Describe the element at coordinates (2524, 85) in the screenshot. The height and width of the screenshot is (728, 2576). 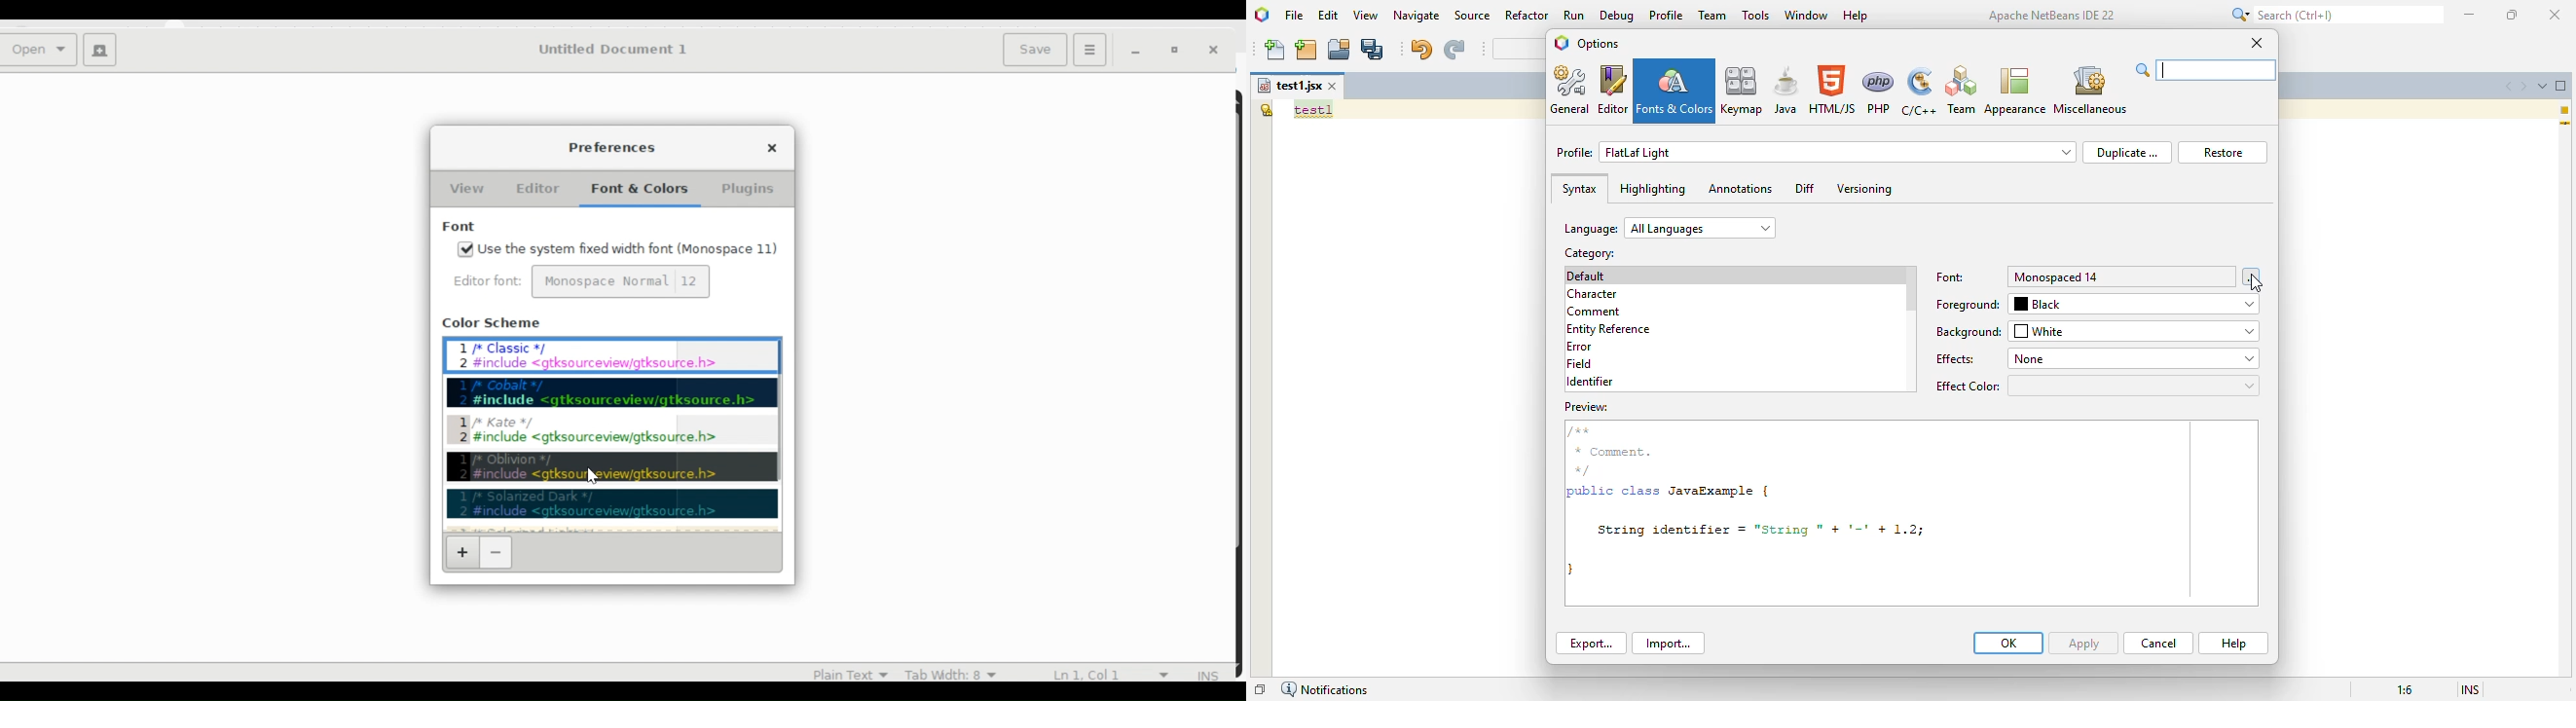
I see `scroll documents right` at that location.